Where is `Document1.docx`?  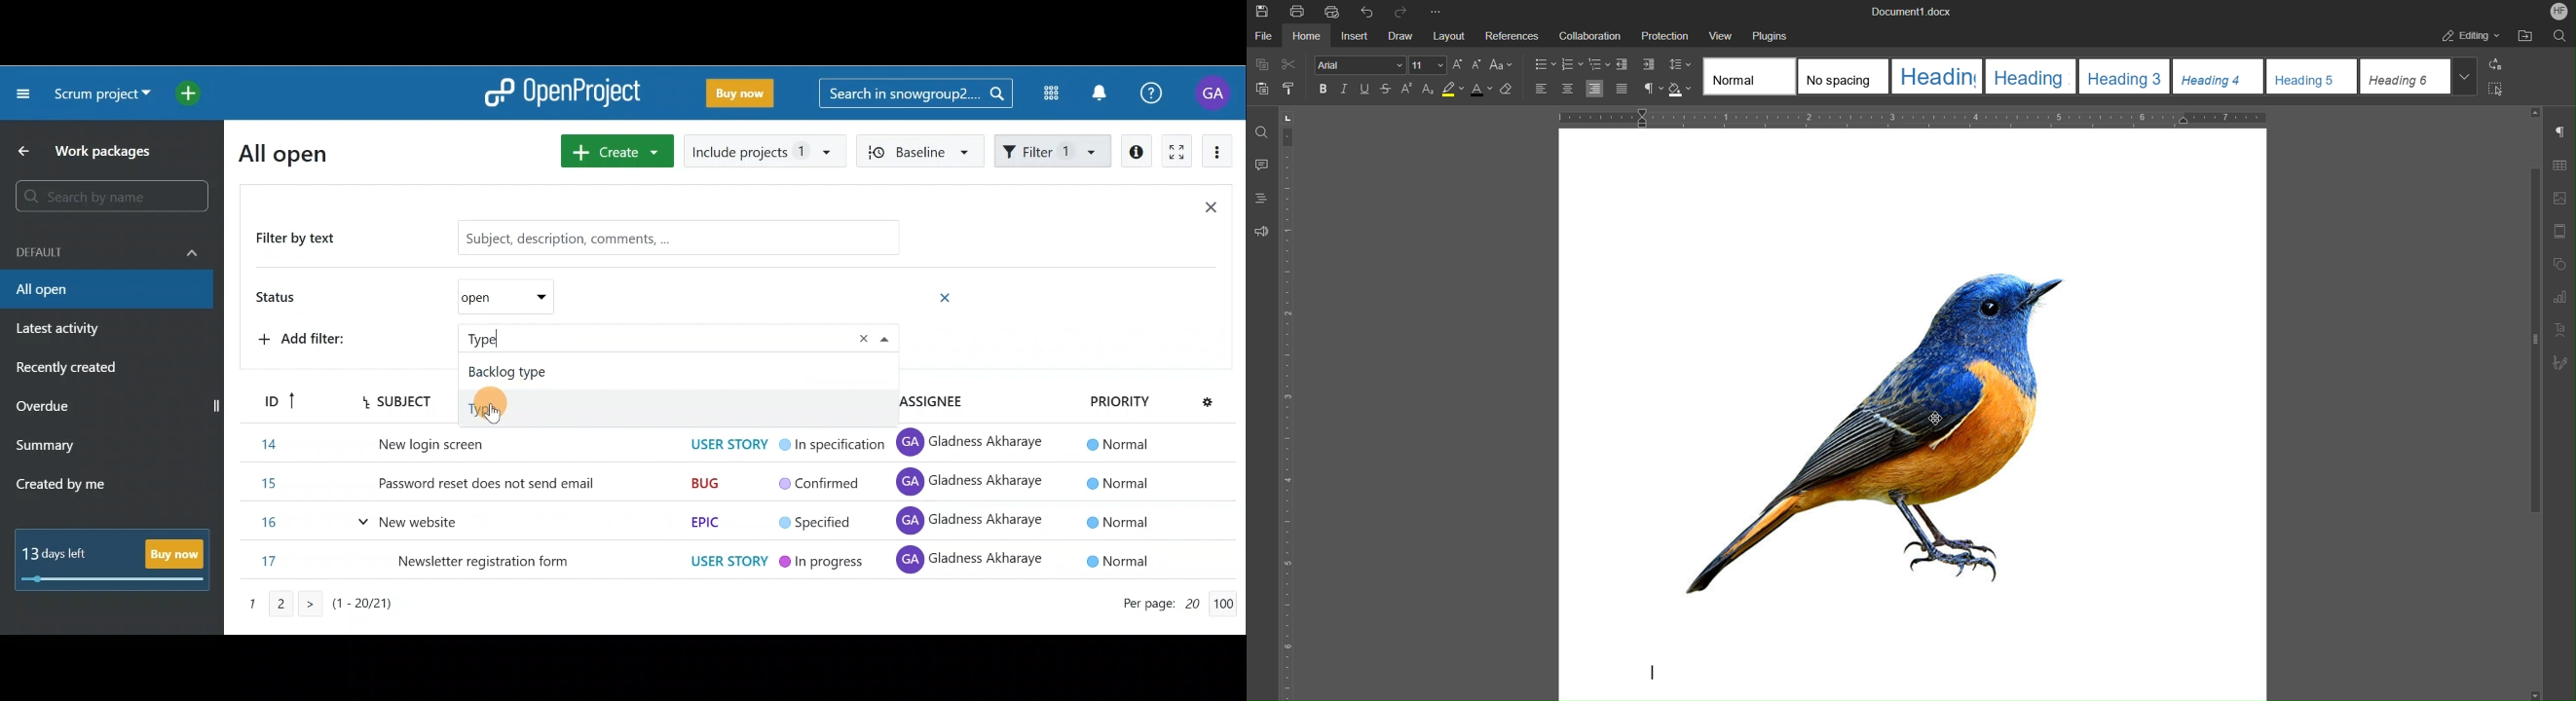
Document1.docx is located at coordinates (1912, 10).